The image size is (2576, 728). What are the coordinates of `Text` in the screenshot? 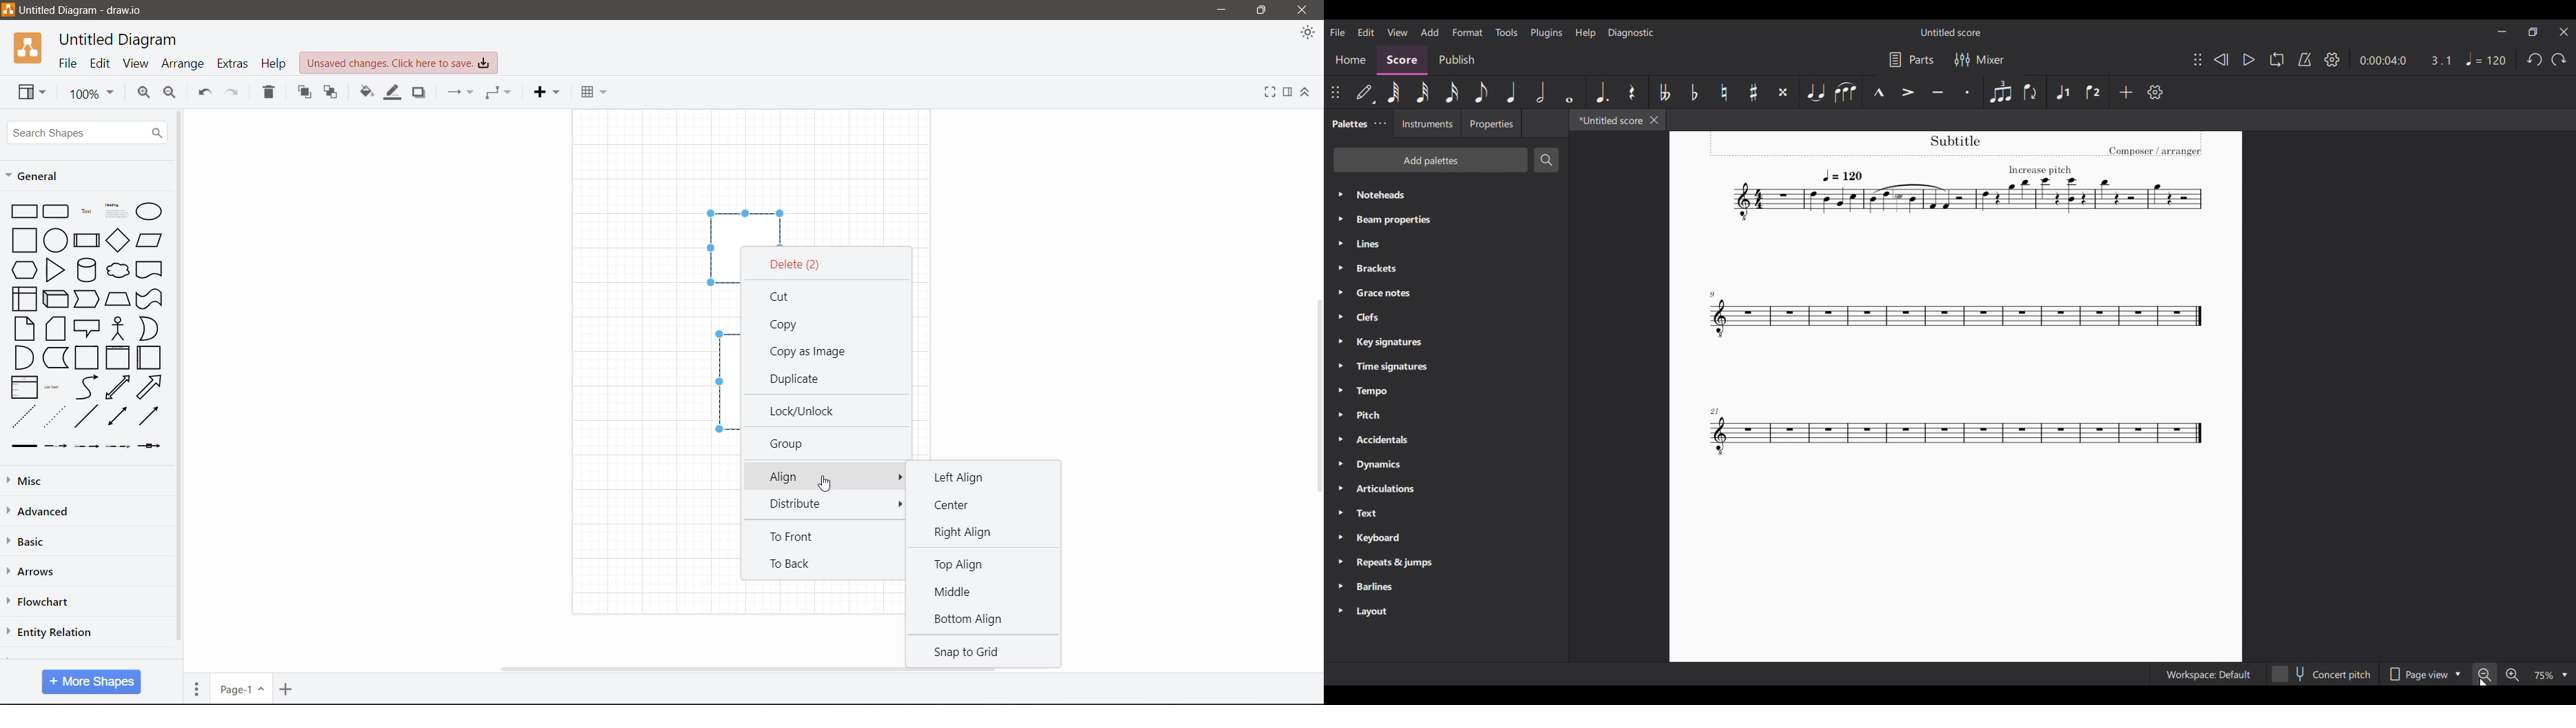 It's located at (1446, 512).